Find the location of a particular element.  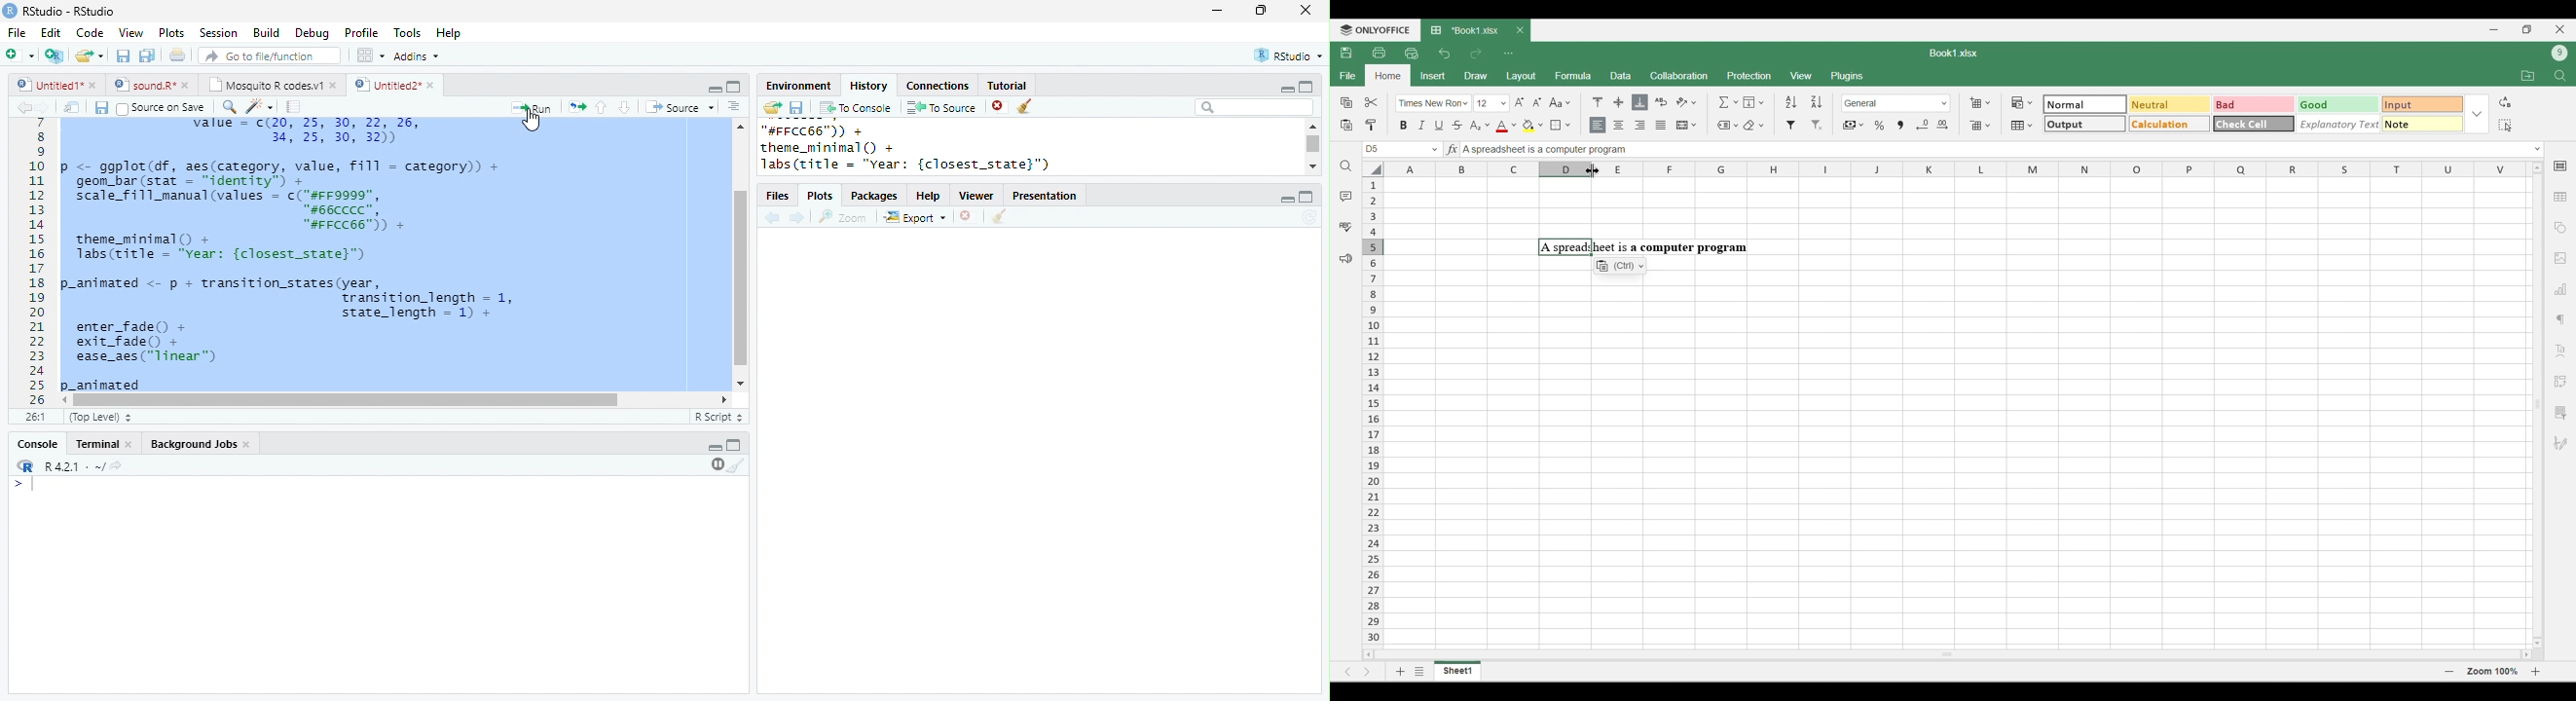

forward is located at coordinates (41, 107).